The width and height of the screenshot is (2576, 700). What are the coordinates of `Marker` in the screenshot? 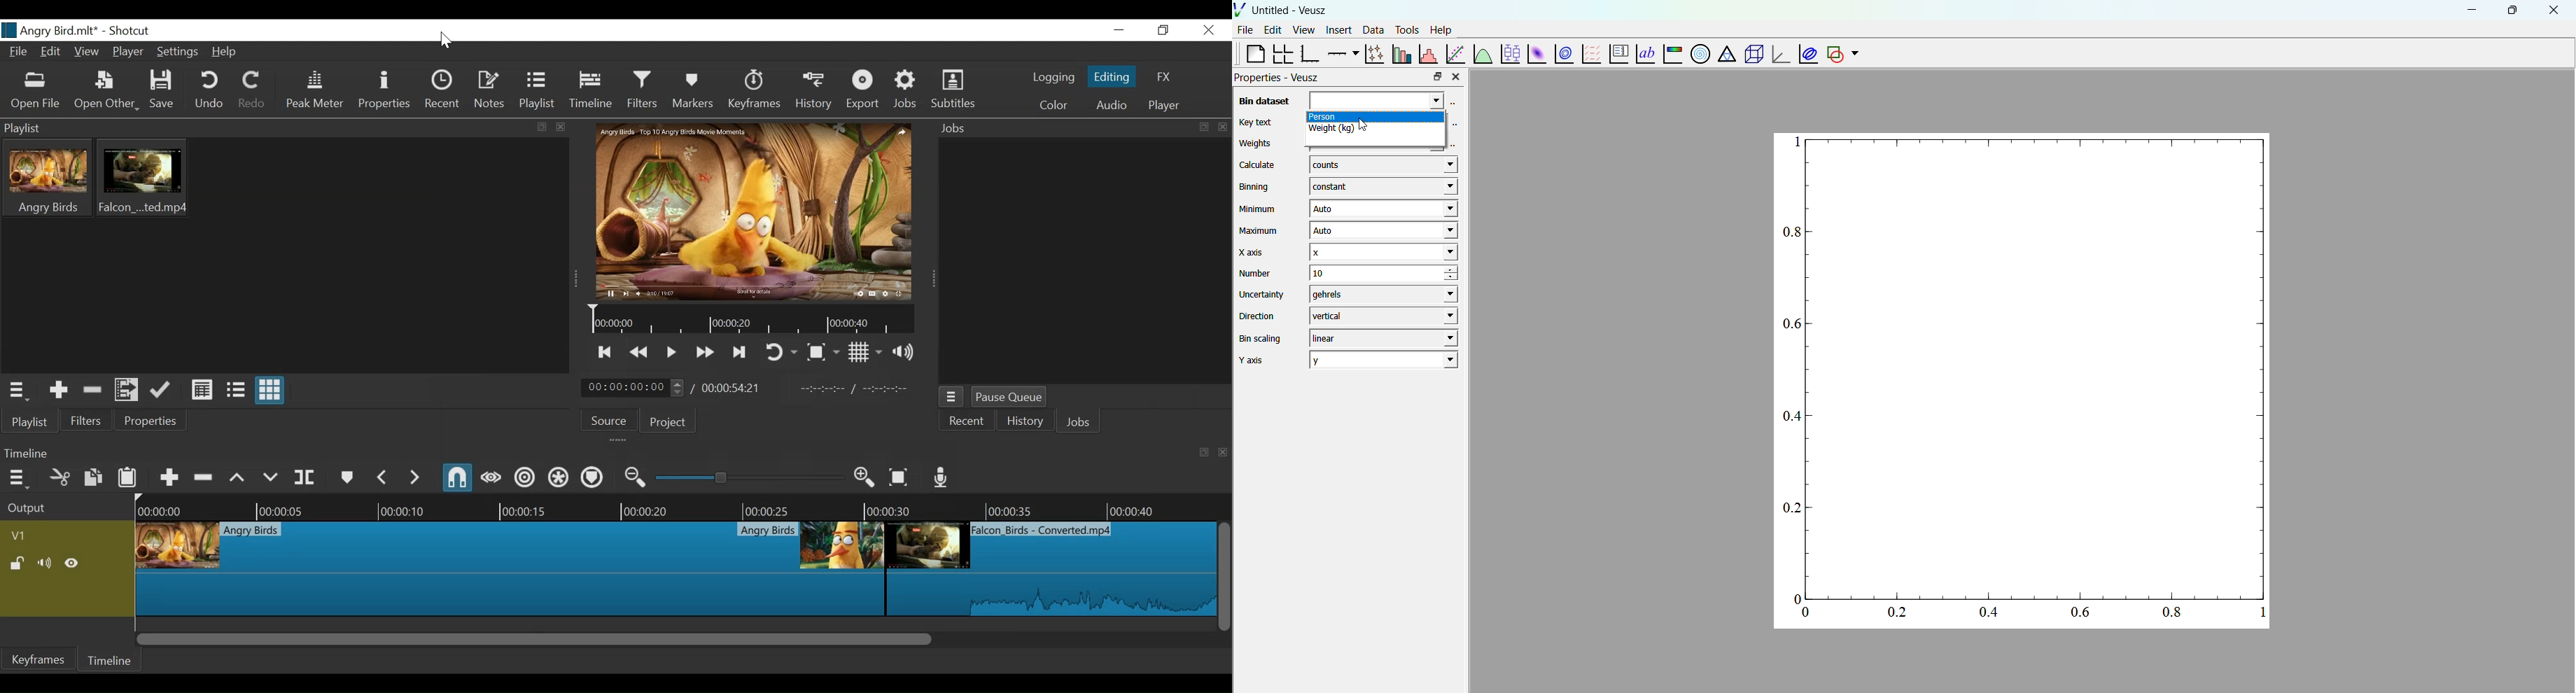 It's located at (347, 479).